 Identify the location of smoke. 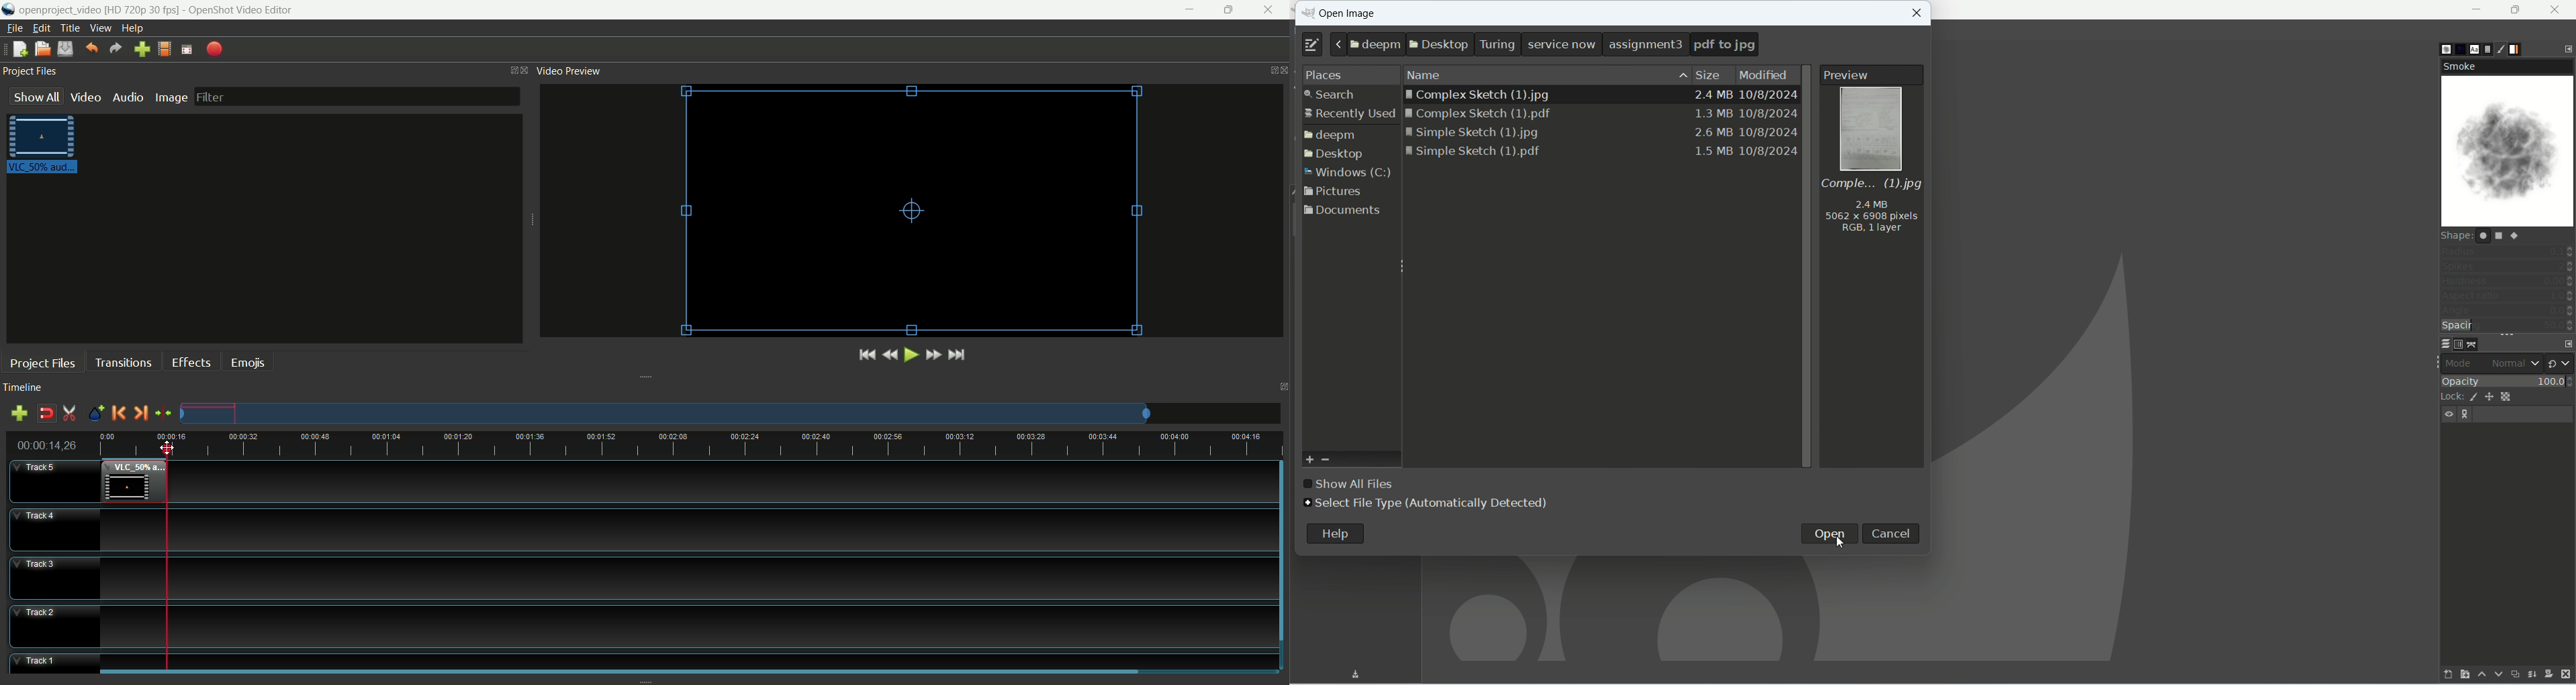
(2509, 152).